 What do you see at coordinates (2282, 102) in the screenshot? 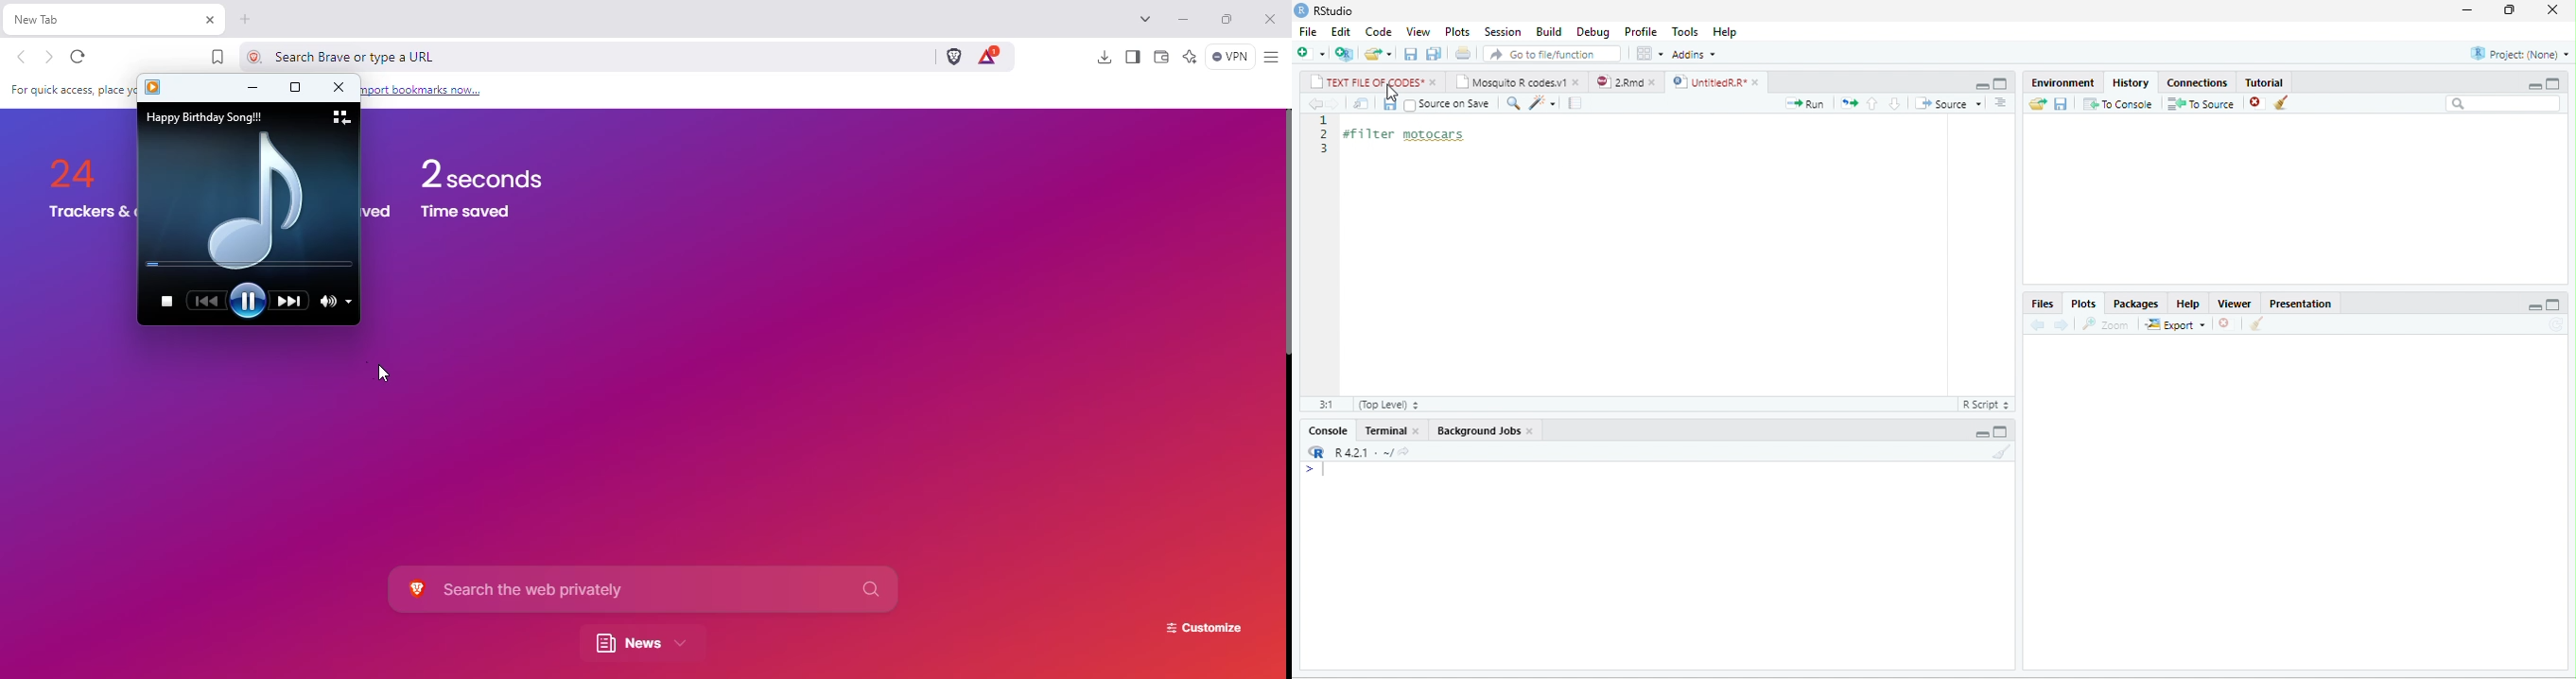
I see `clear` at bounding box center [2282, 102].